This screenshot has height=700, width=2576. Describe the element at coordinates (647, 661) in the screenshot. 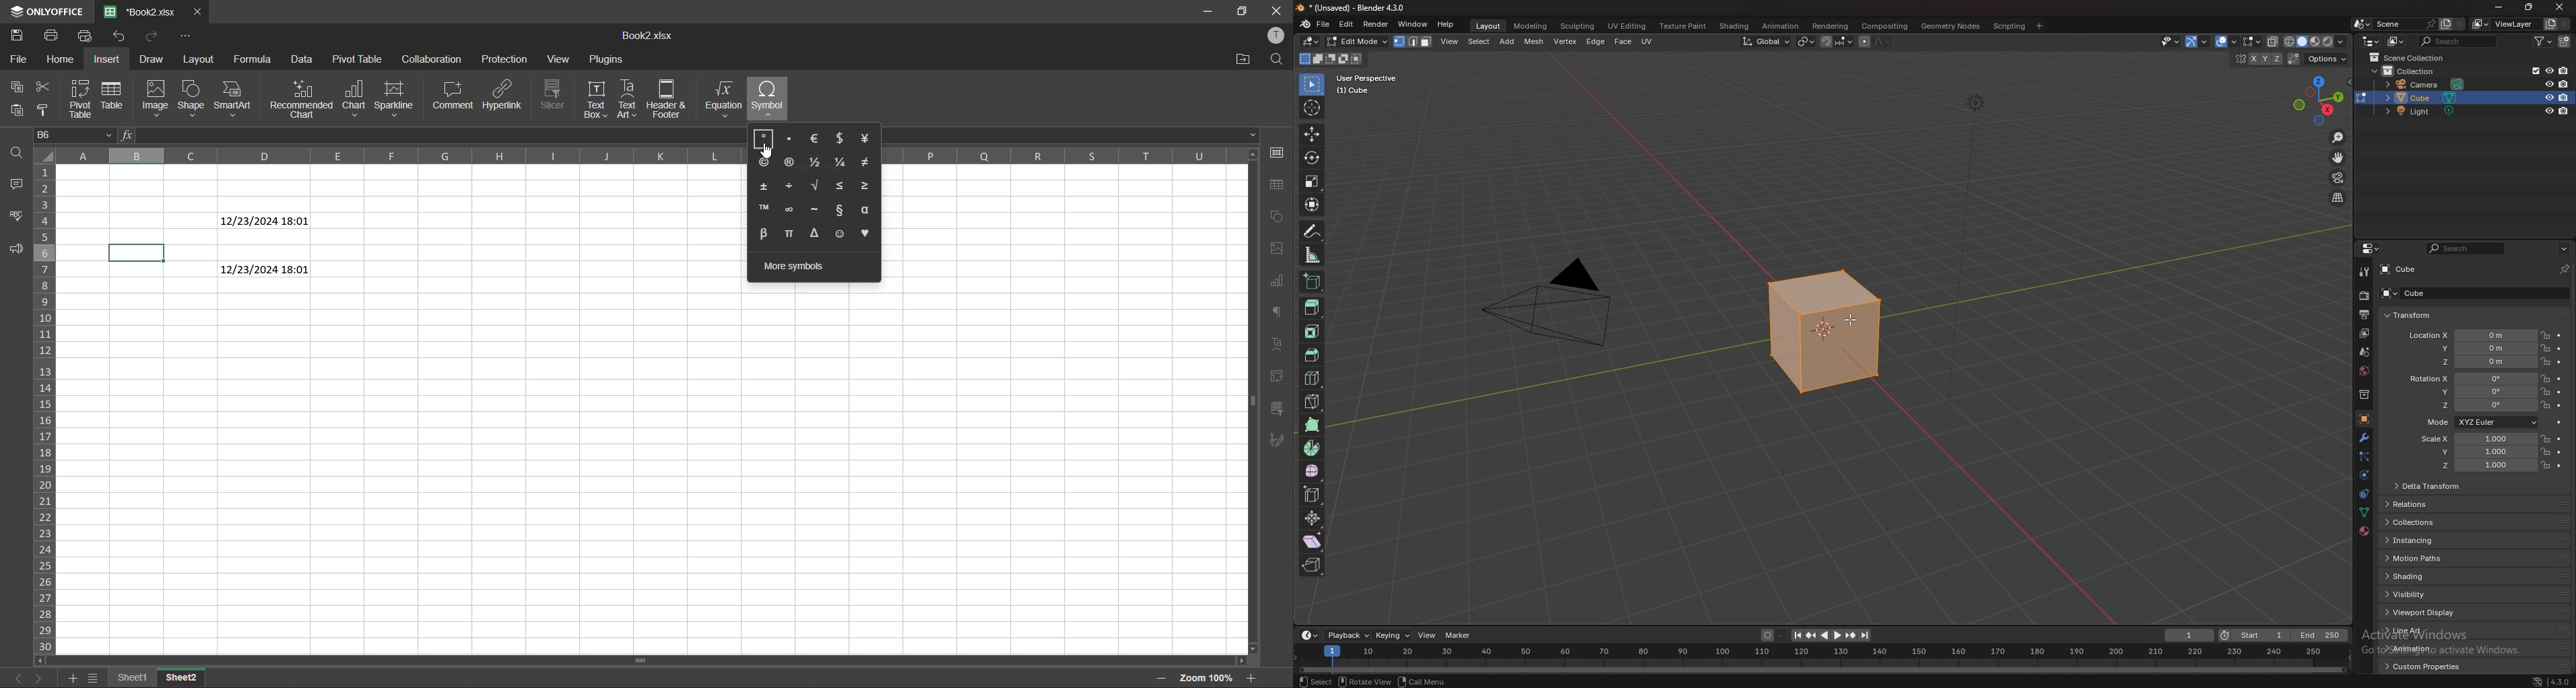

I see `scrollbar` at that location.